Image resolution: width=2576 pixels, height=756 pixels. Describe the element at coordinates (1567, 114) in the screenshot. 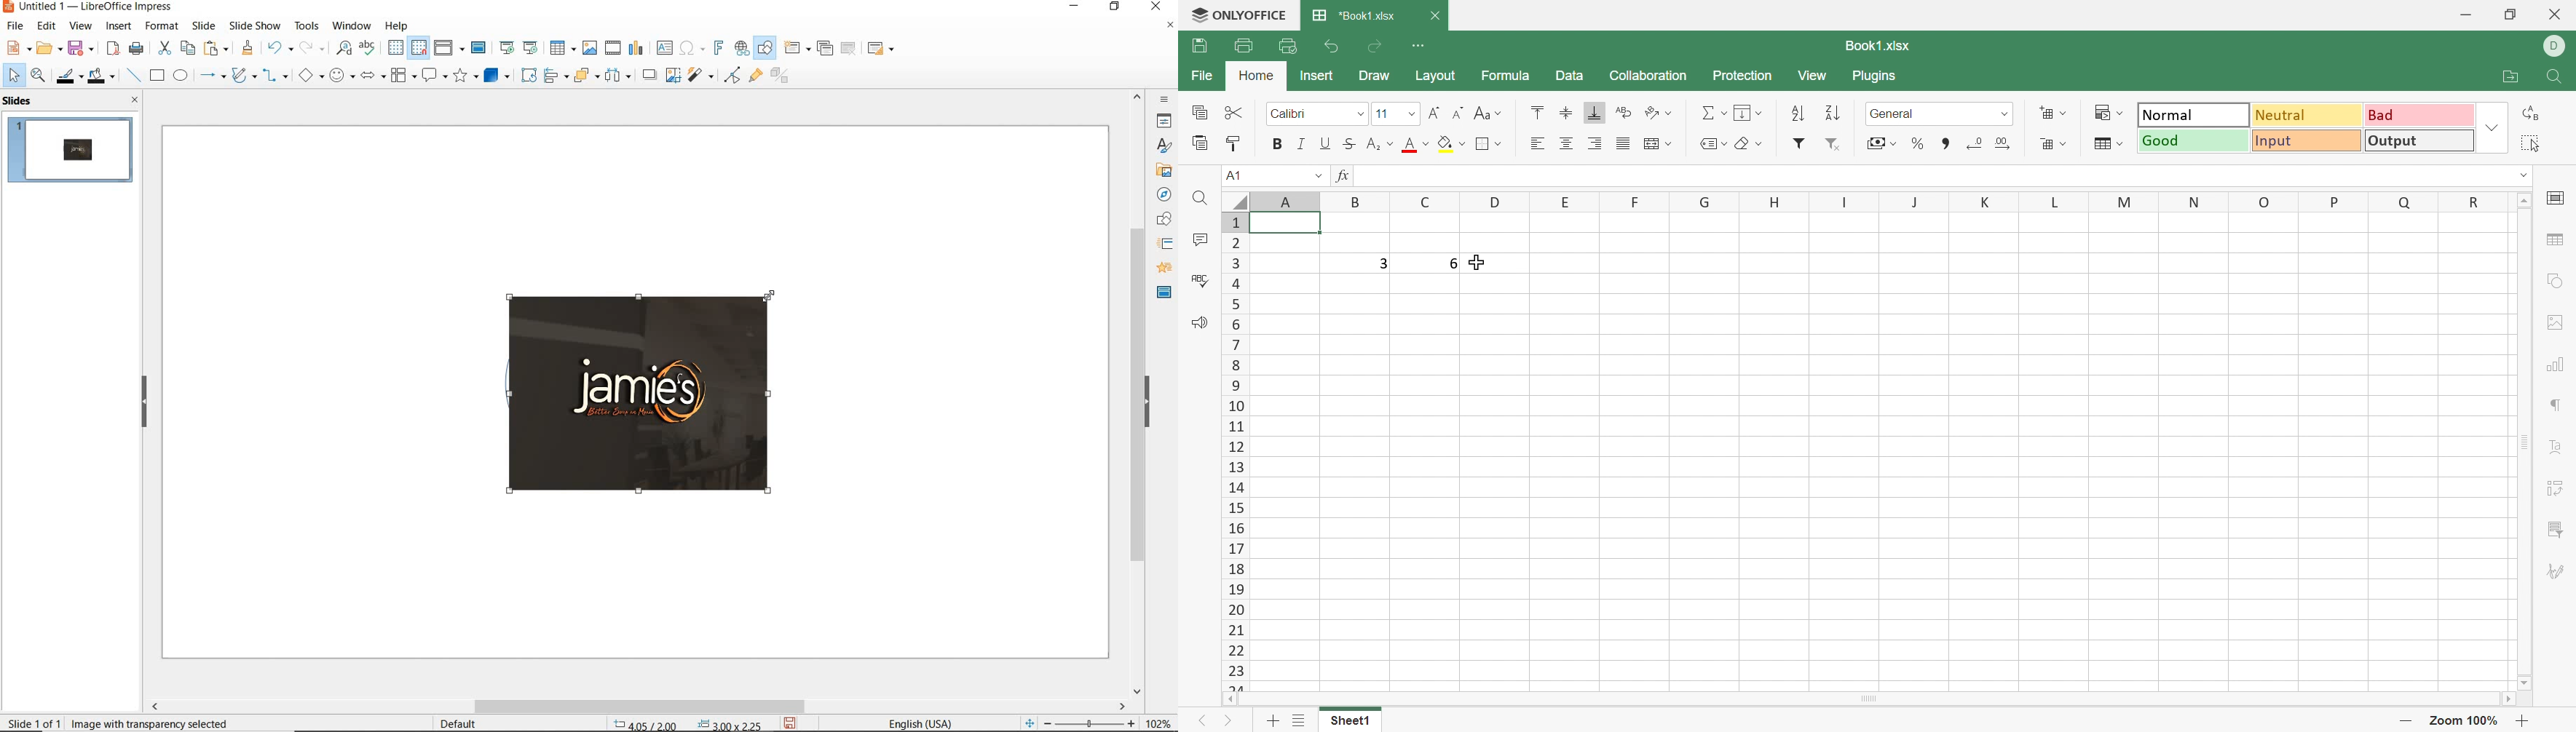

I see `Align top` at that location.